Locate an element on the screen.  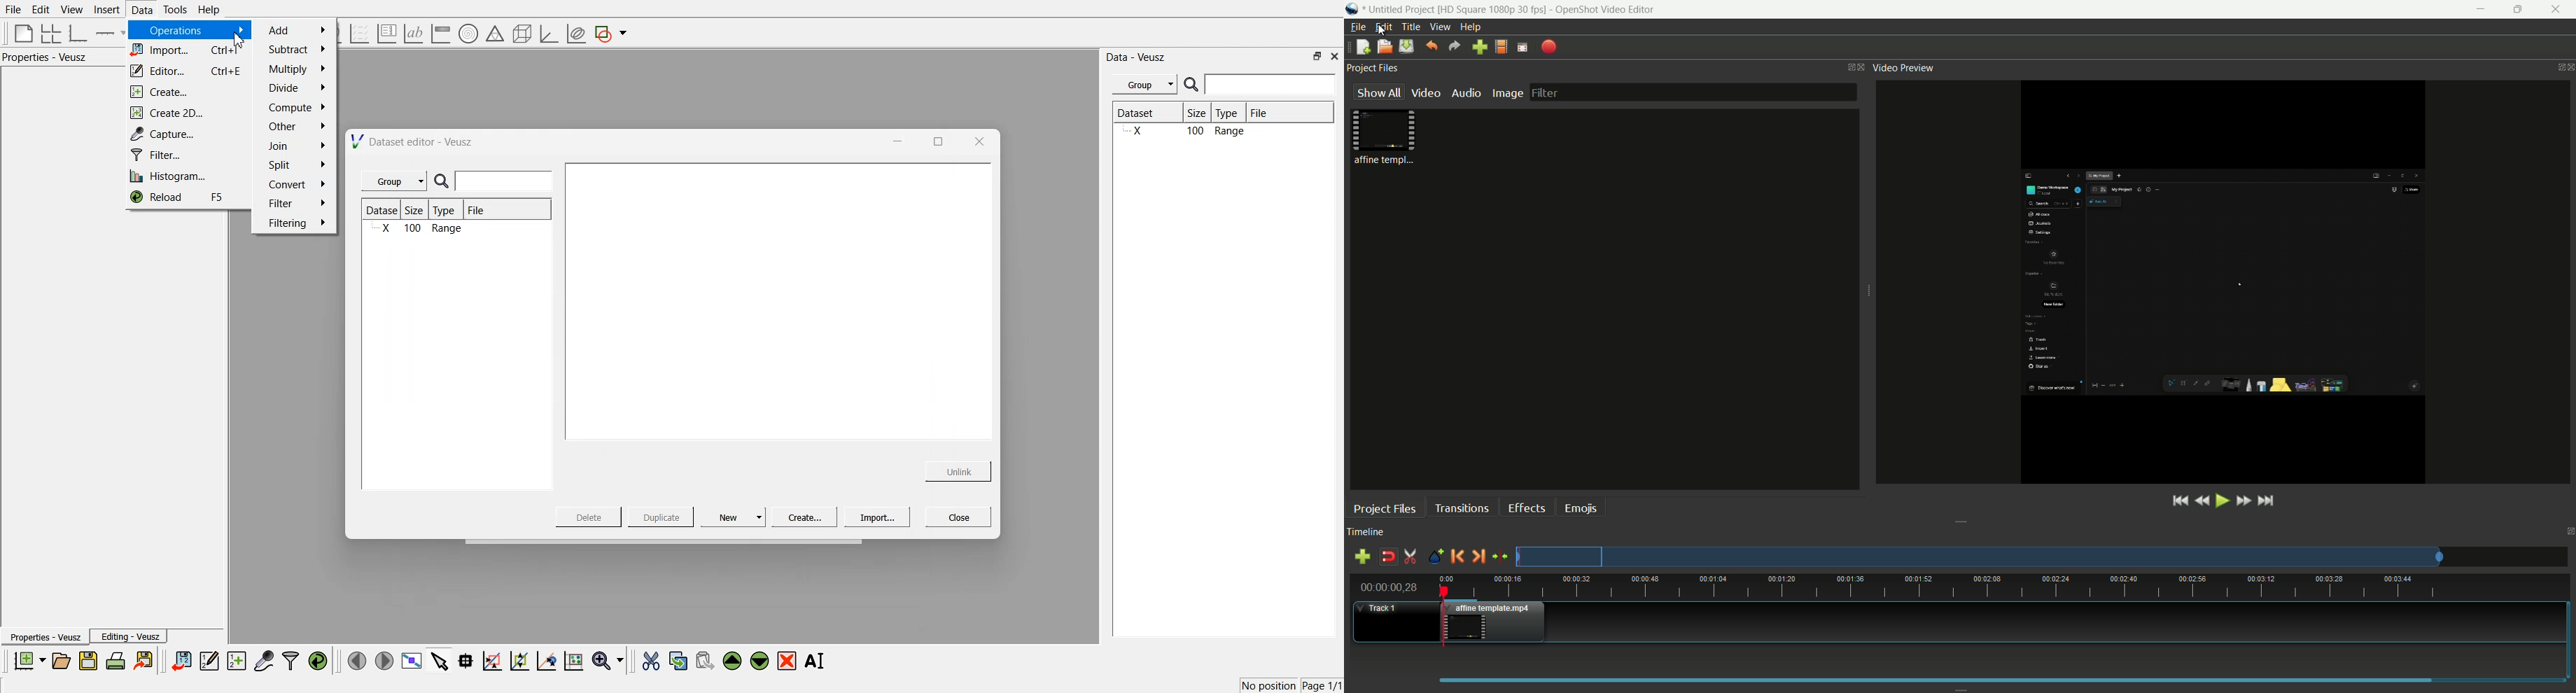
Page 1/1 is located at coordinates (1323, 686).